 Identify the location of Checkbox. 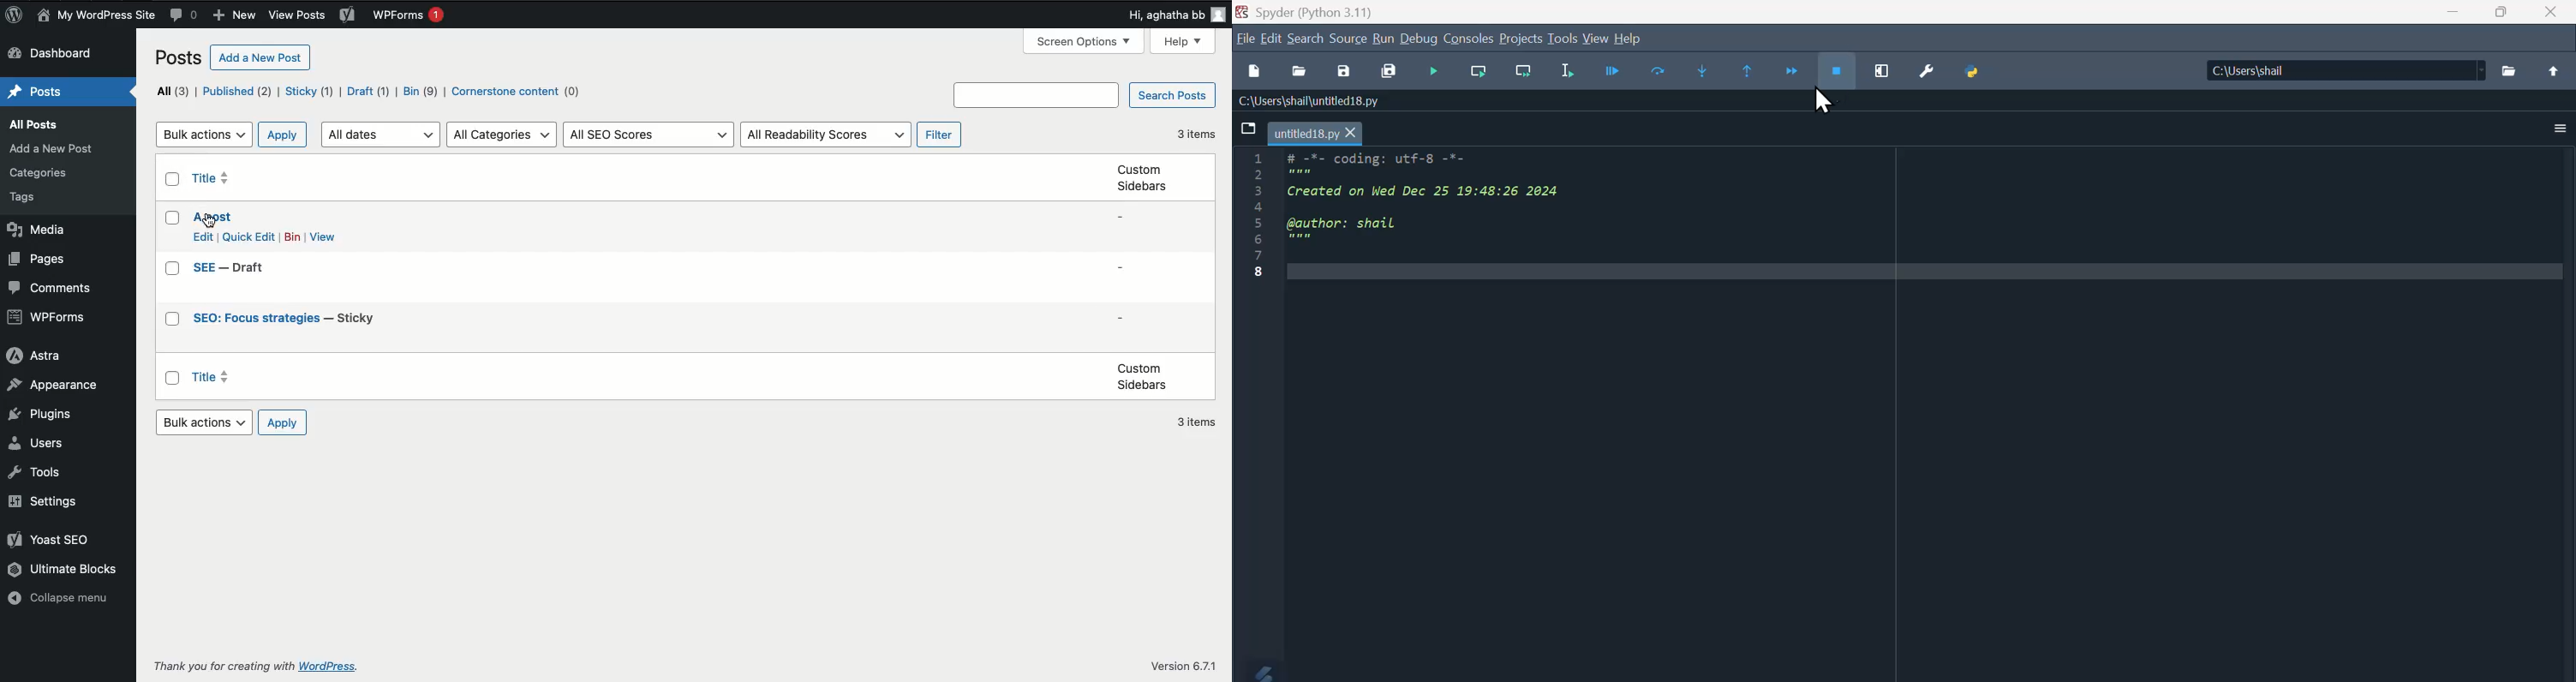
(172, 218).